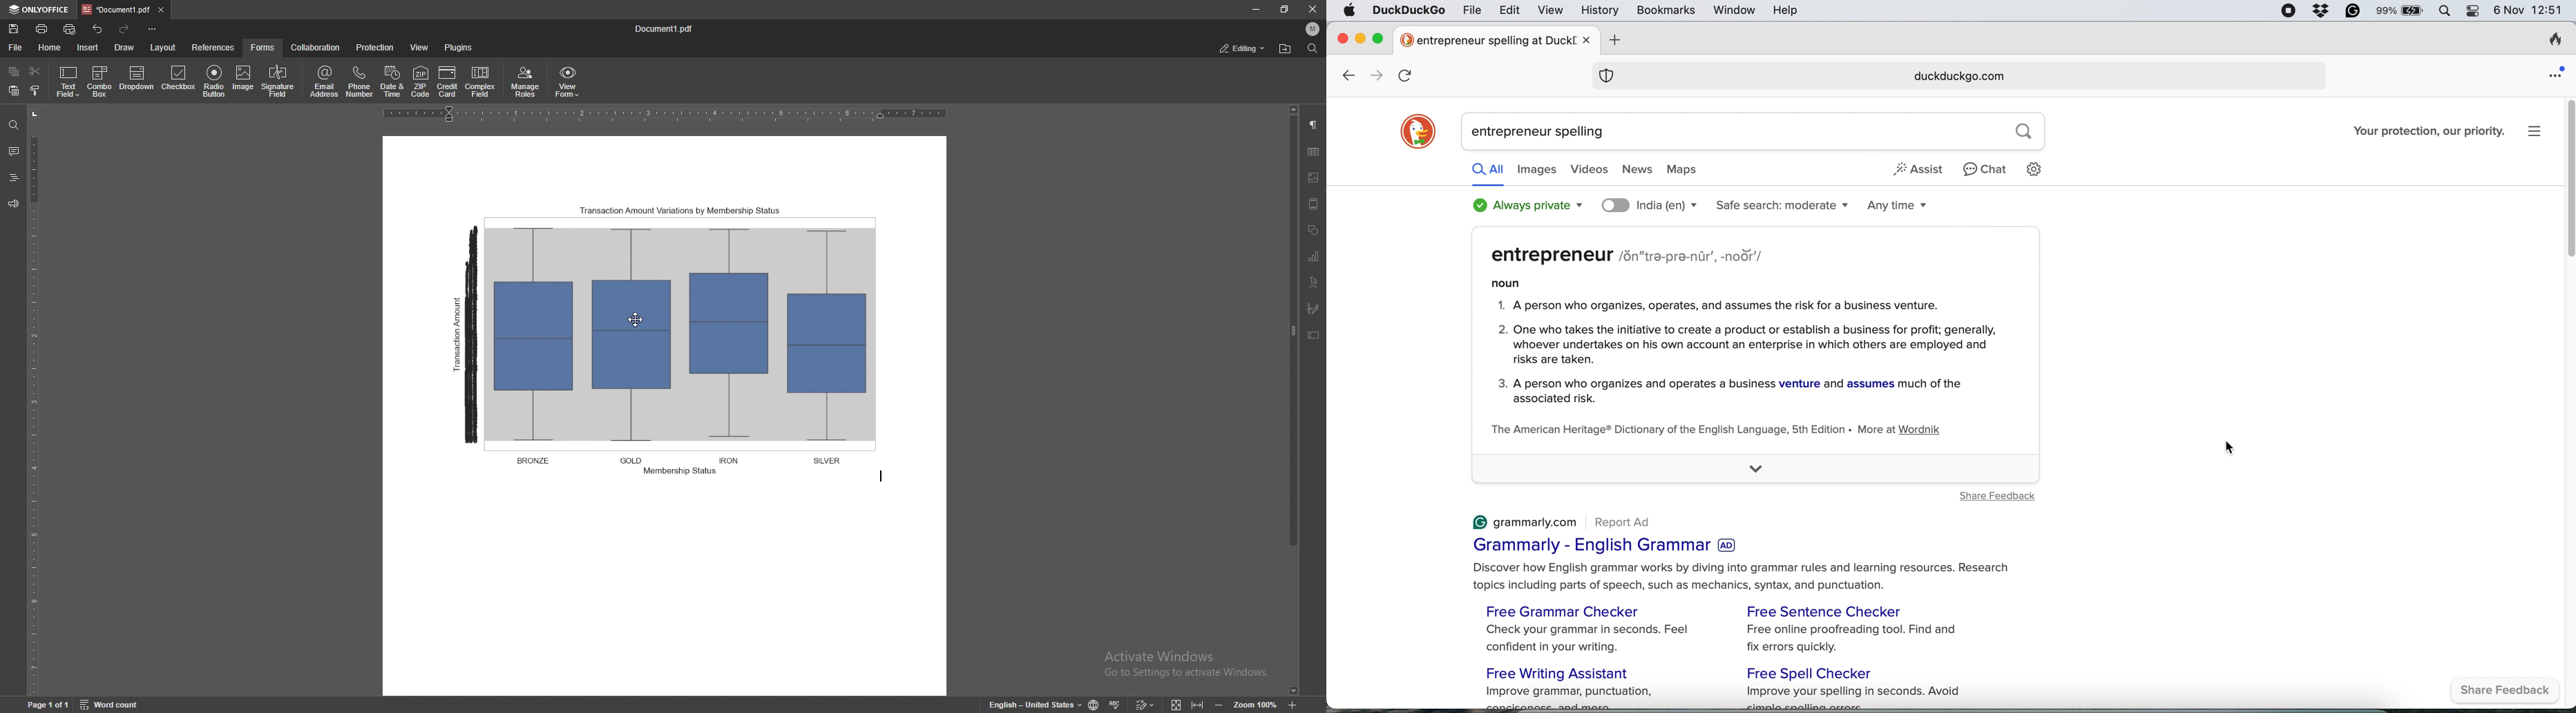  Describe the element at coordinates (893, 490) in the screenshot. I see `text cursor` at that location.